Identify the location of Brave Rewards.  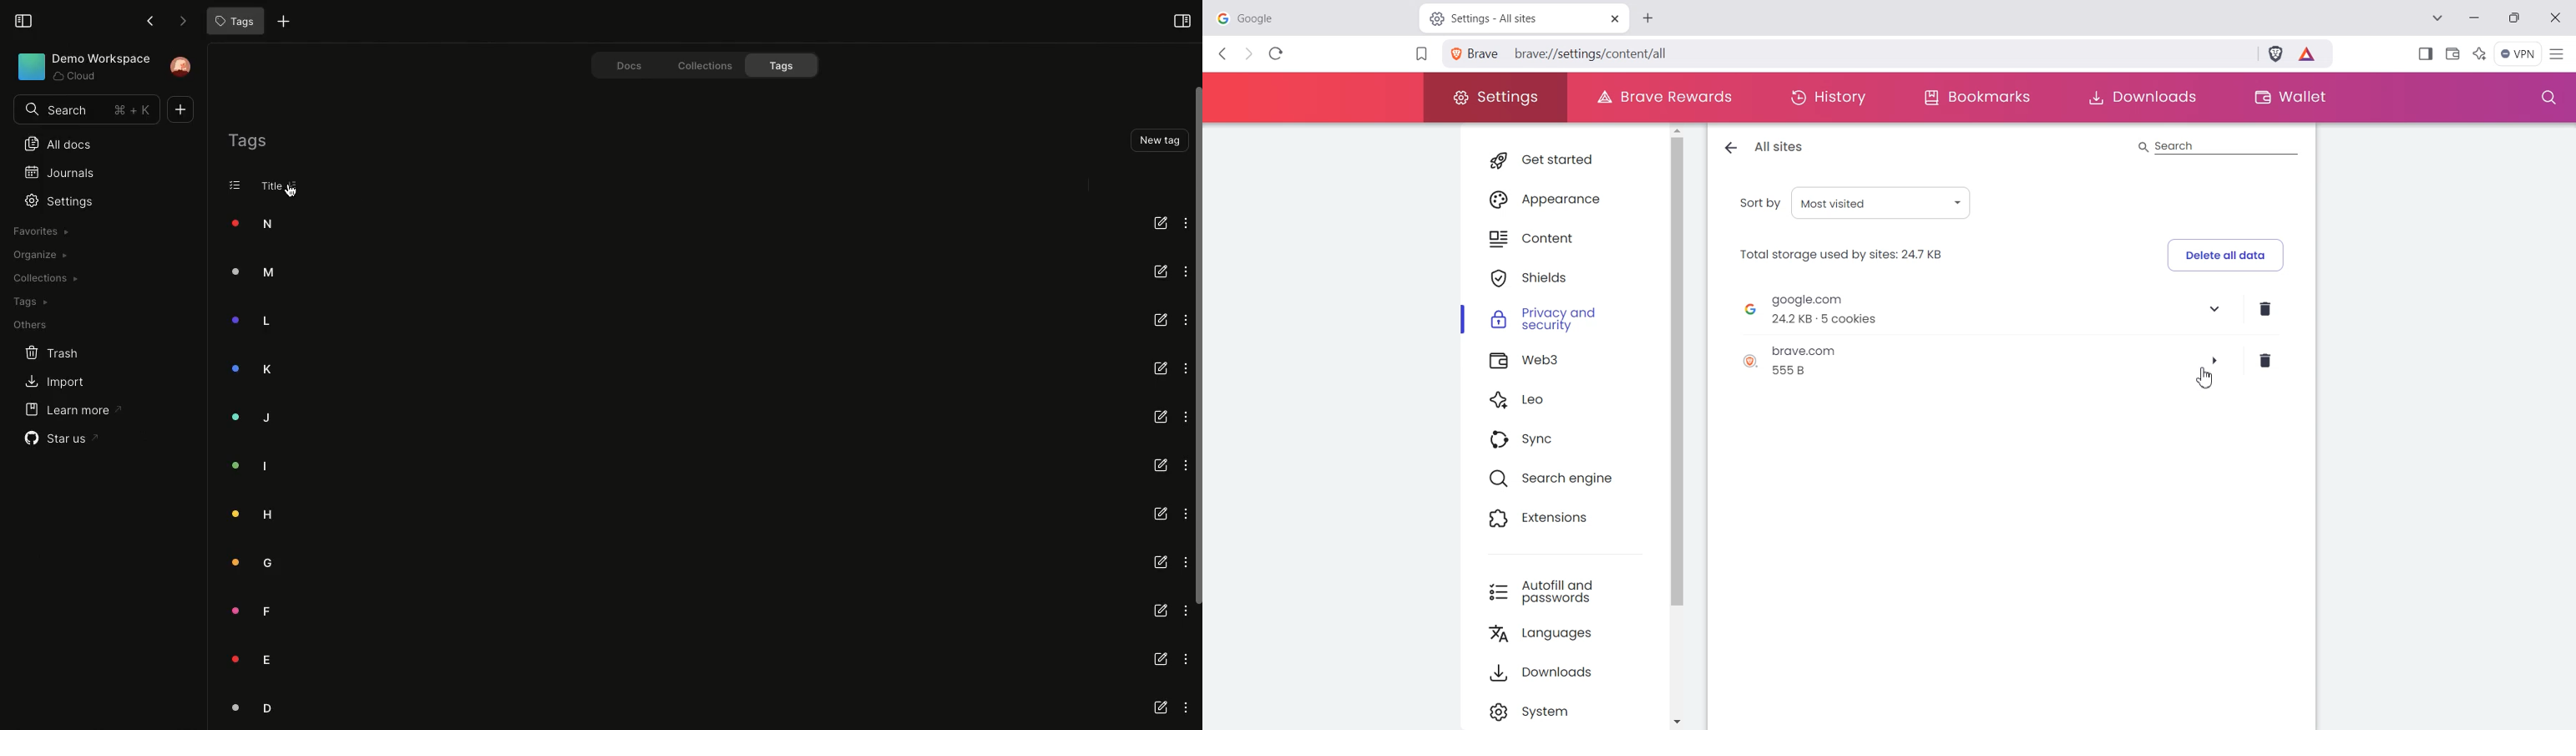
(1660, 97).